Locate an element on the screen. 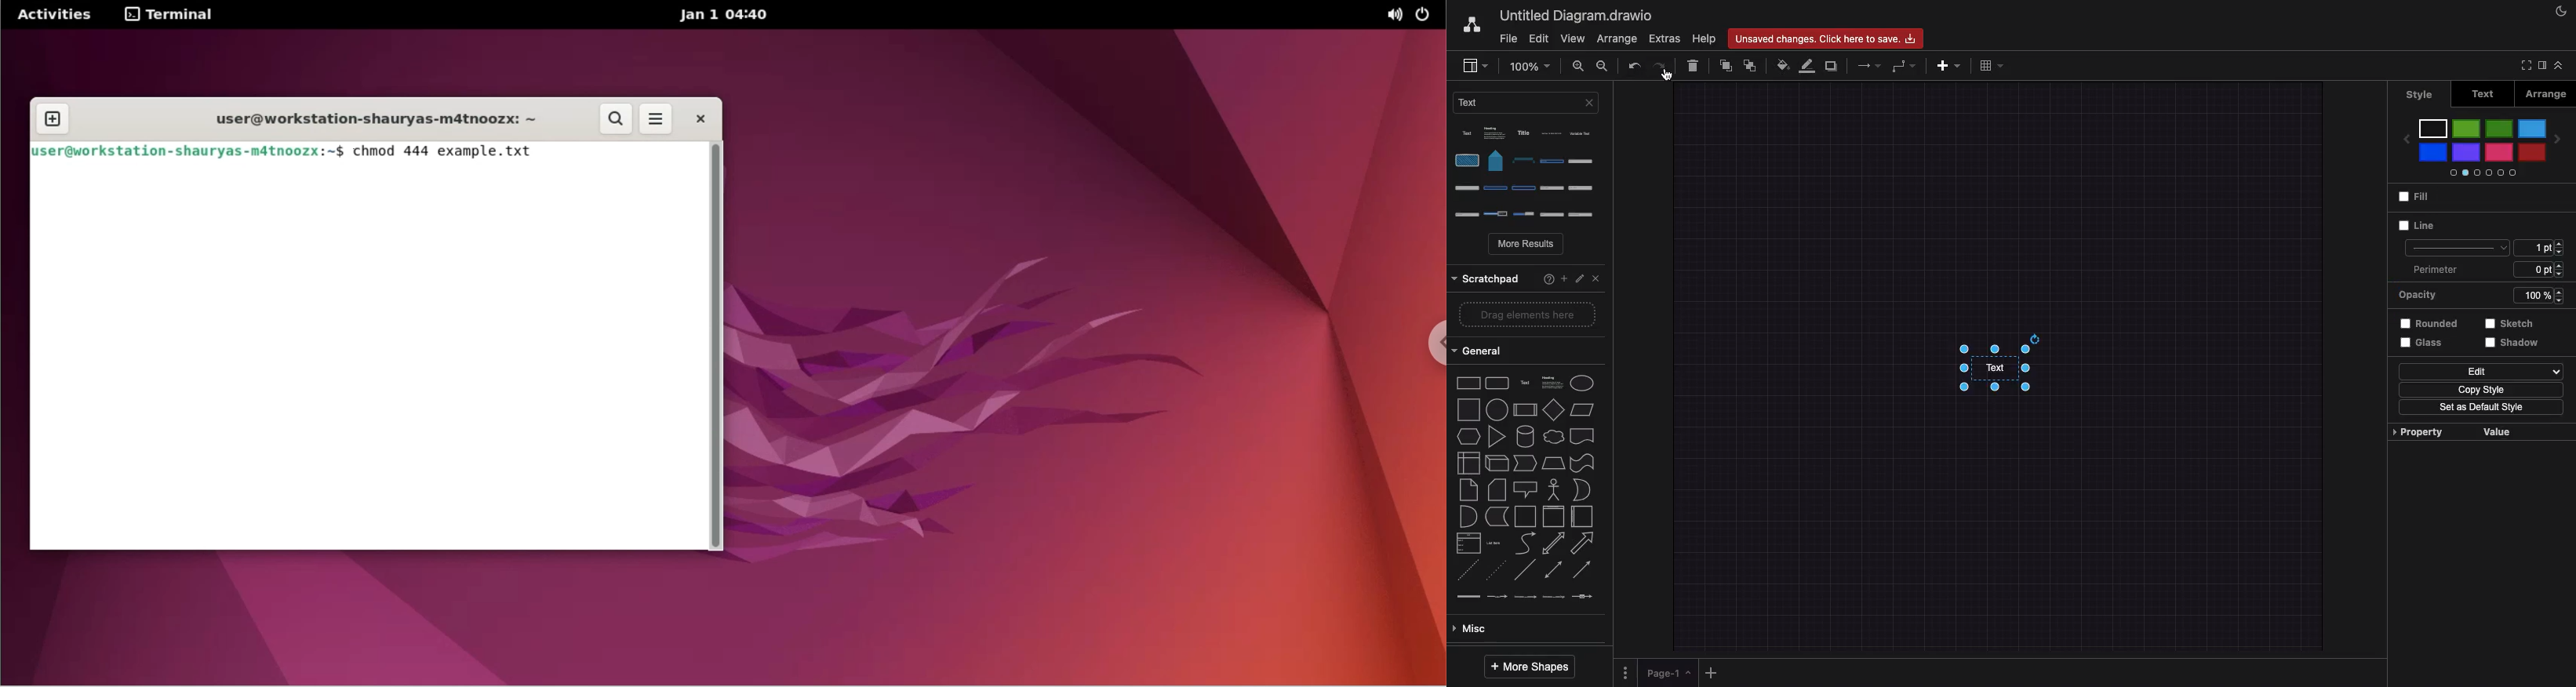  View is located at coordinates (1573, 39).